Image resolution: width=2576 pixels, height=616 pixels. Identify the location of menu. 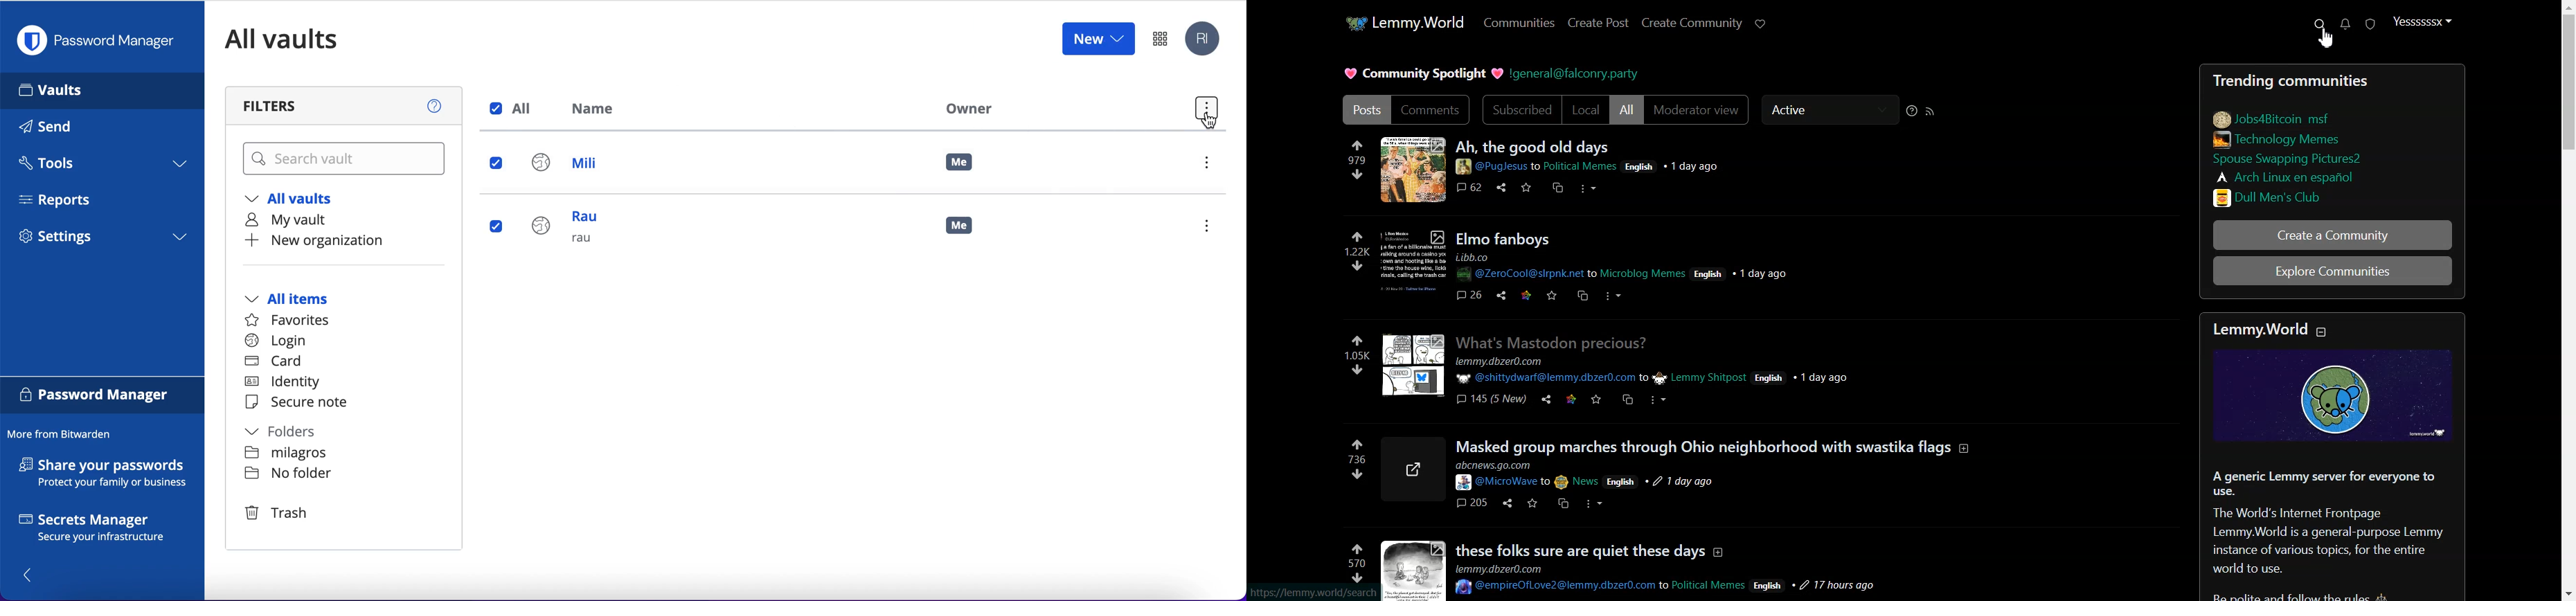
(1206, 111).